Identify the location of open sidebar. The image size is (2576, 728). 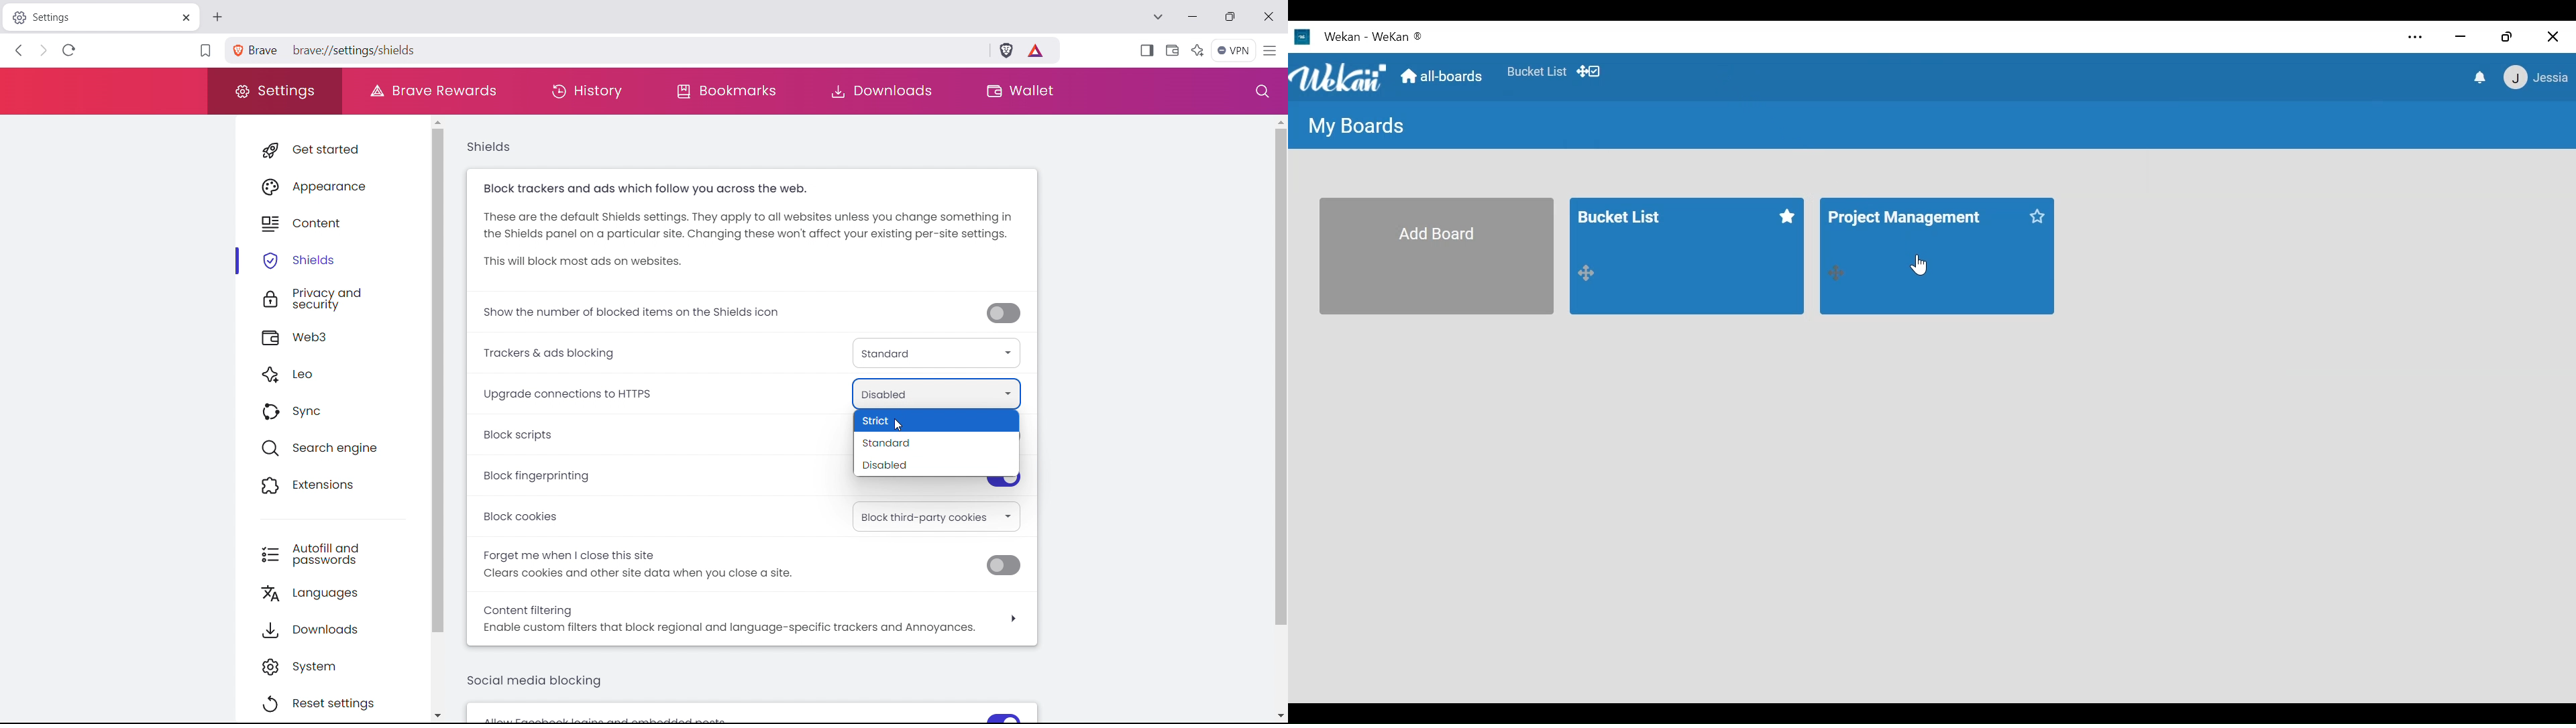
(1146, 50).